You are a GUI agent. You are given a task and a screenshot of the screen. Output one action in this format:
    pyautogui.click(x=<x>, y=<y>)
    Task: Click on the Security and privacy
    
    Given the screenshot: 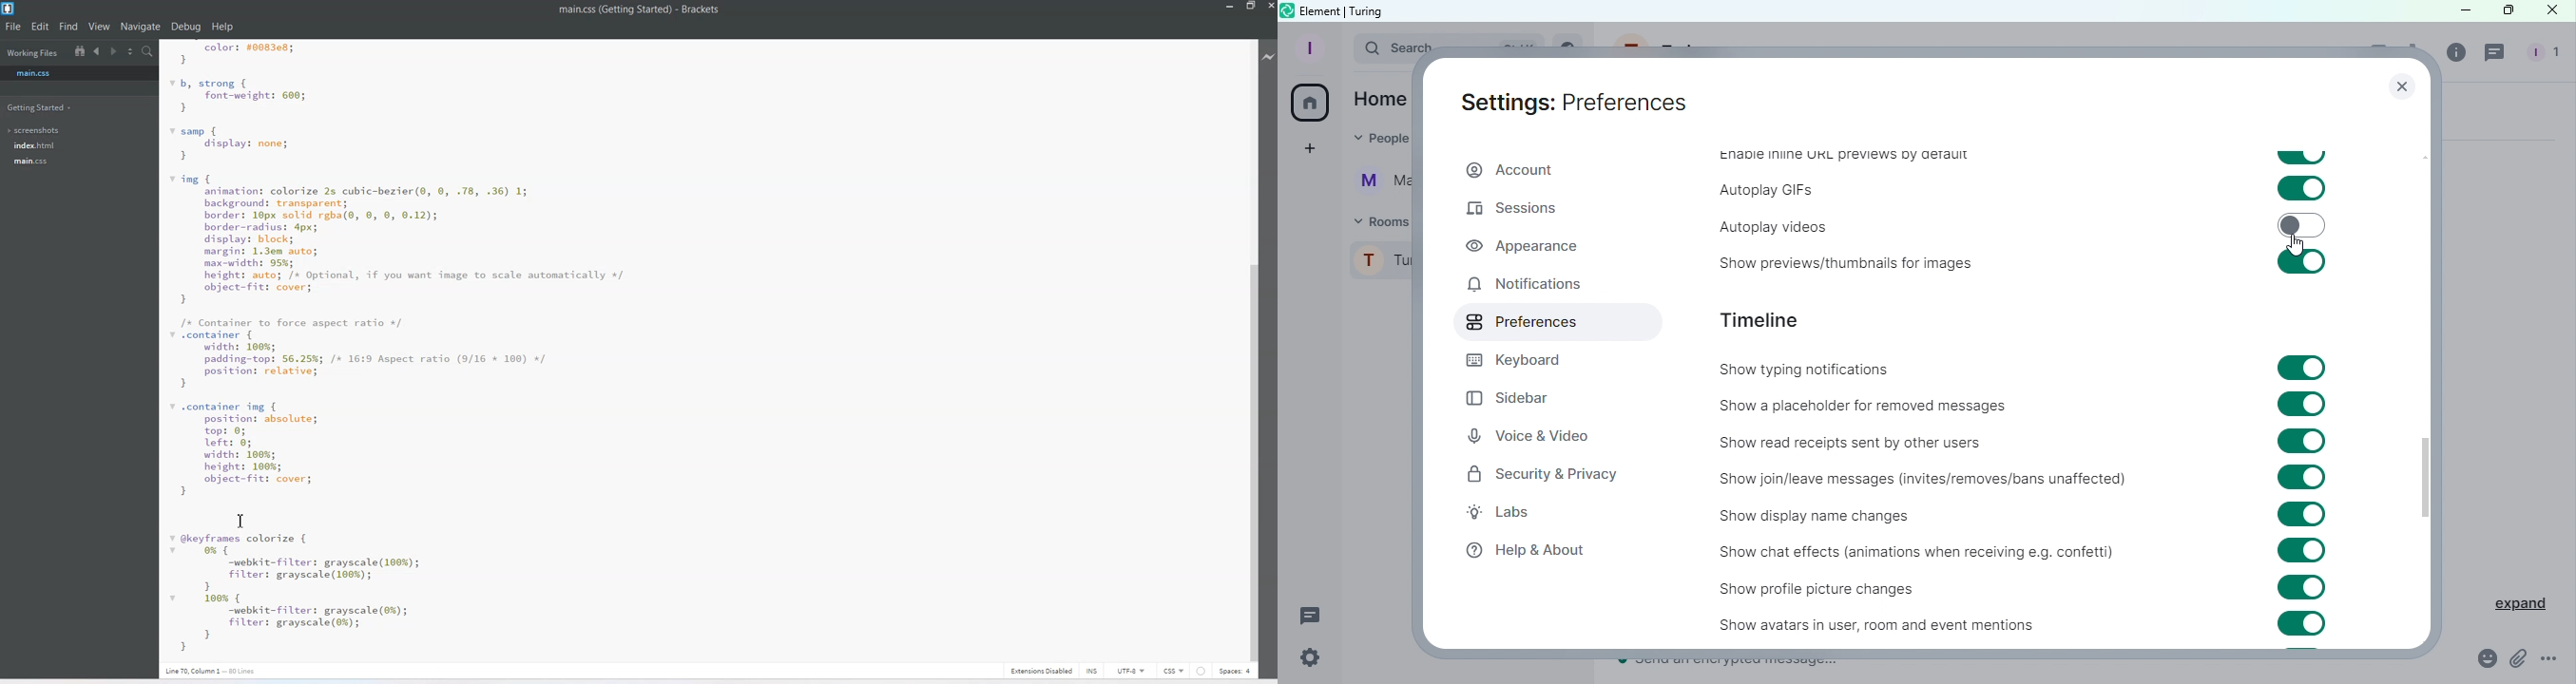 What is the action you would take?
    pyautogui.click(x=1543, y=478)
    